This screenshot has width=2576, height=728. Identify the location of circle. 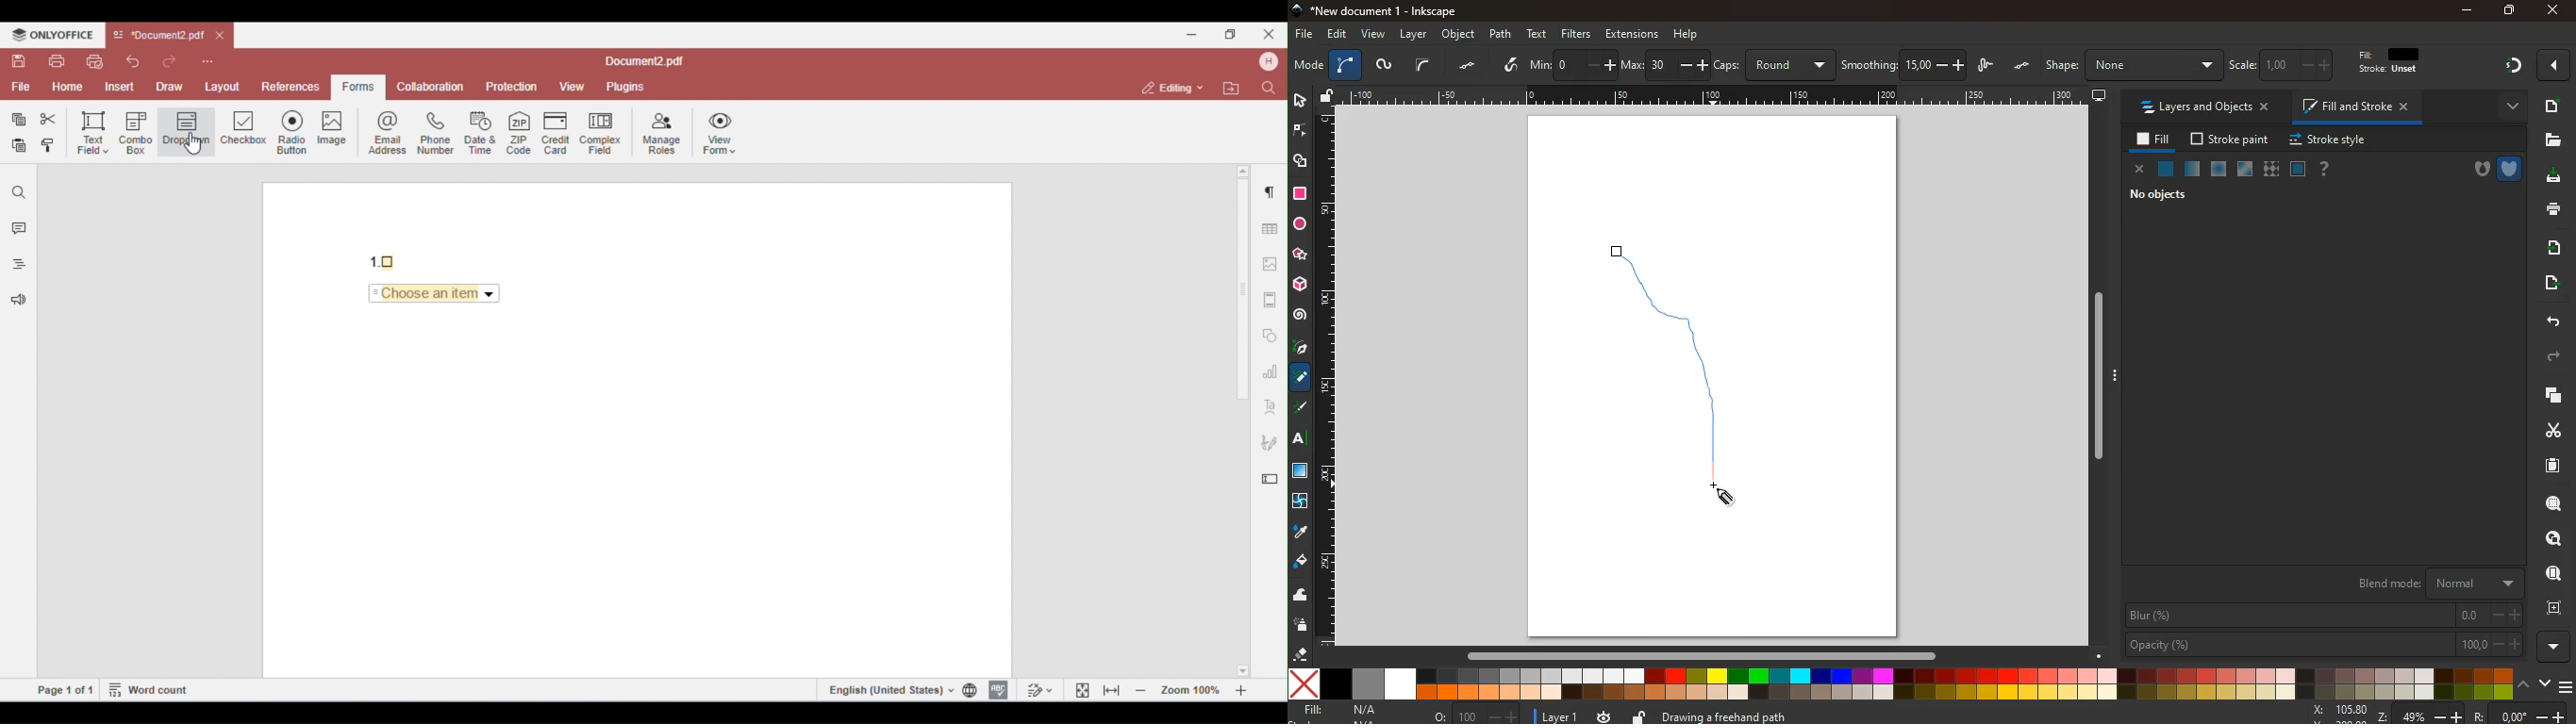
(1300, 224).